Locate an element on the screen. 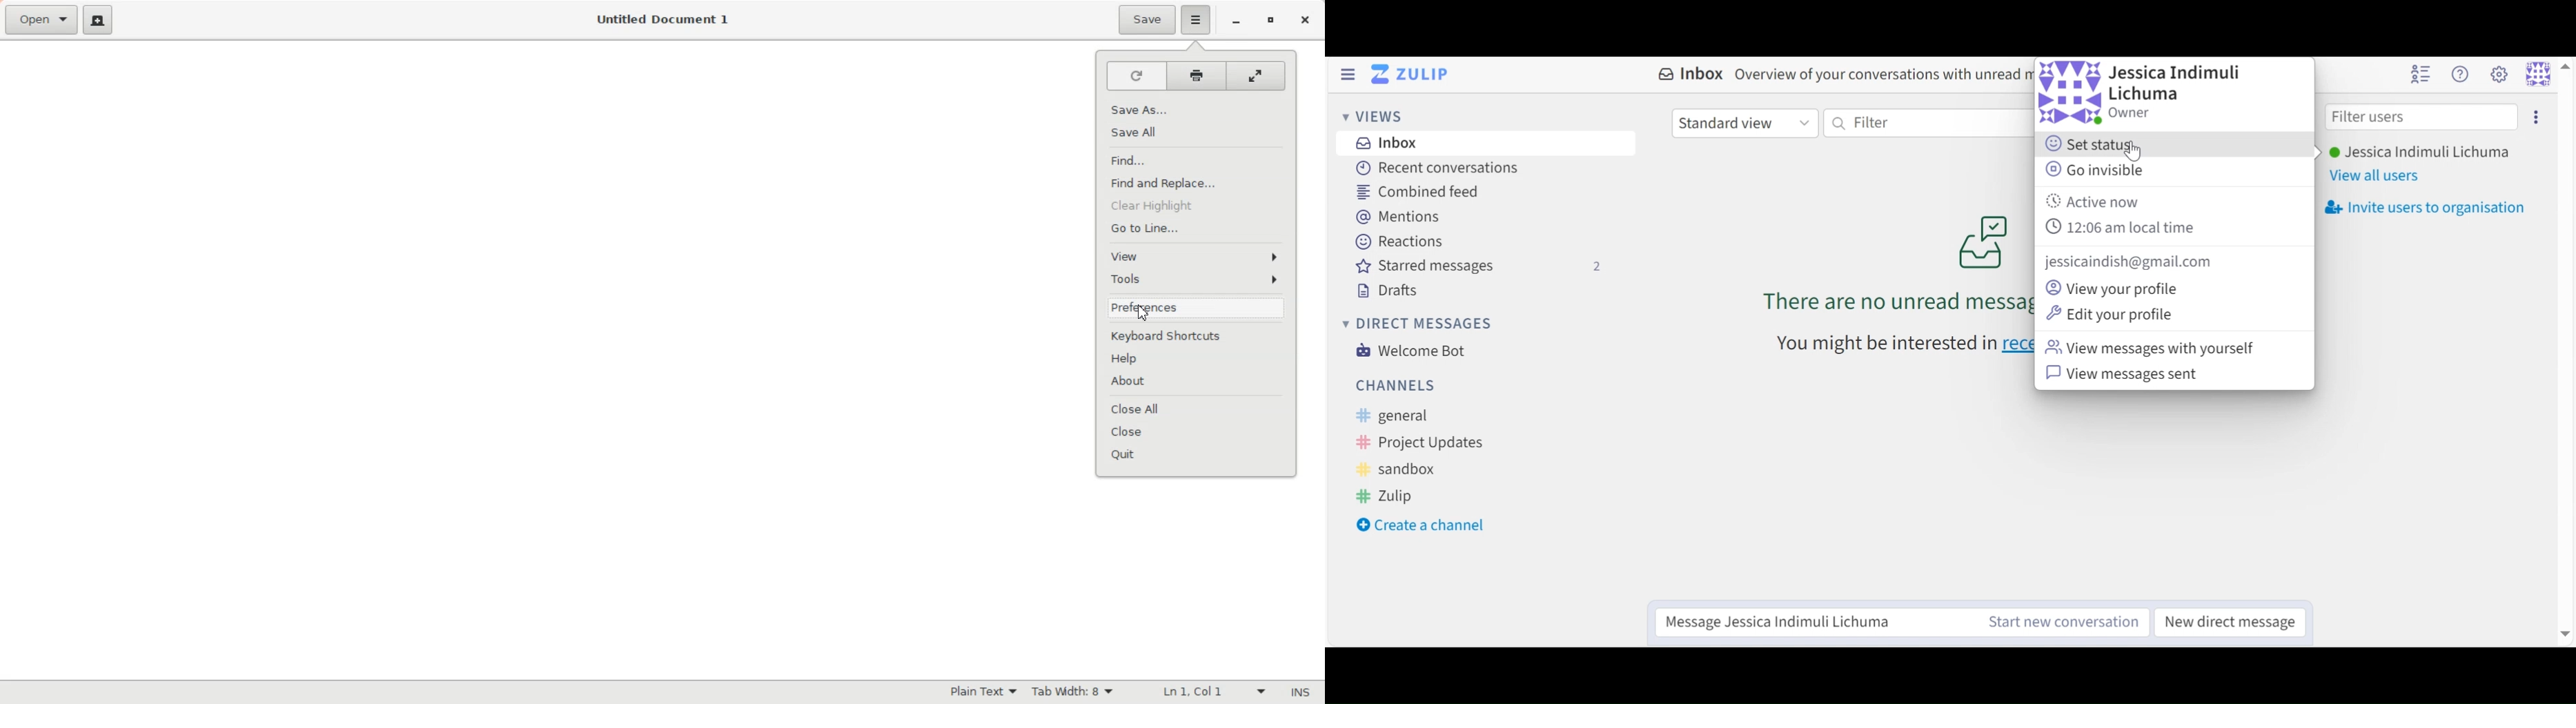  Active now is located at coordinates (2098, 203).